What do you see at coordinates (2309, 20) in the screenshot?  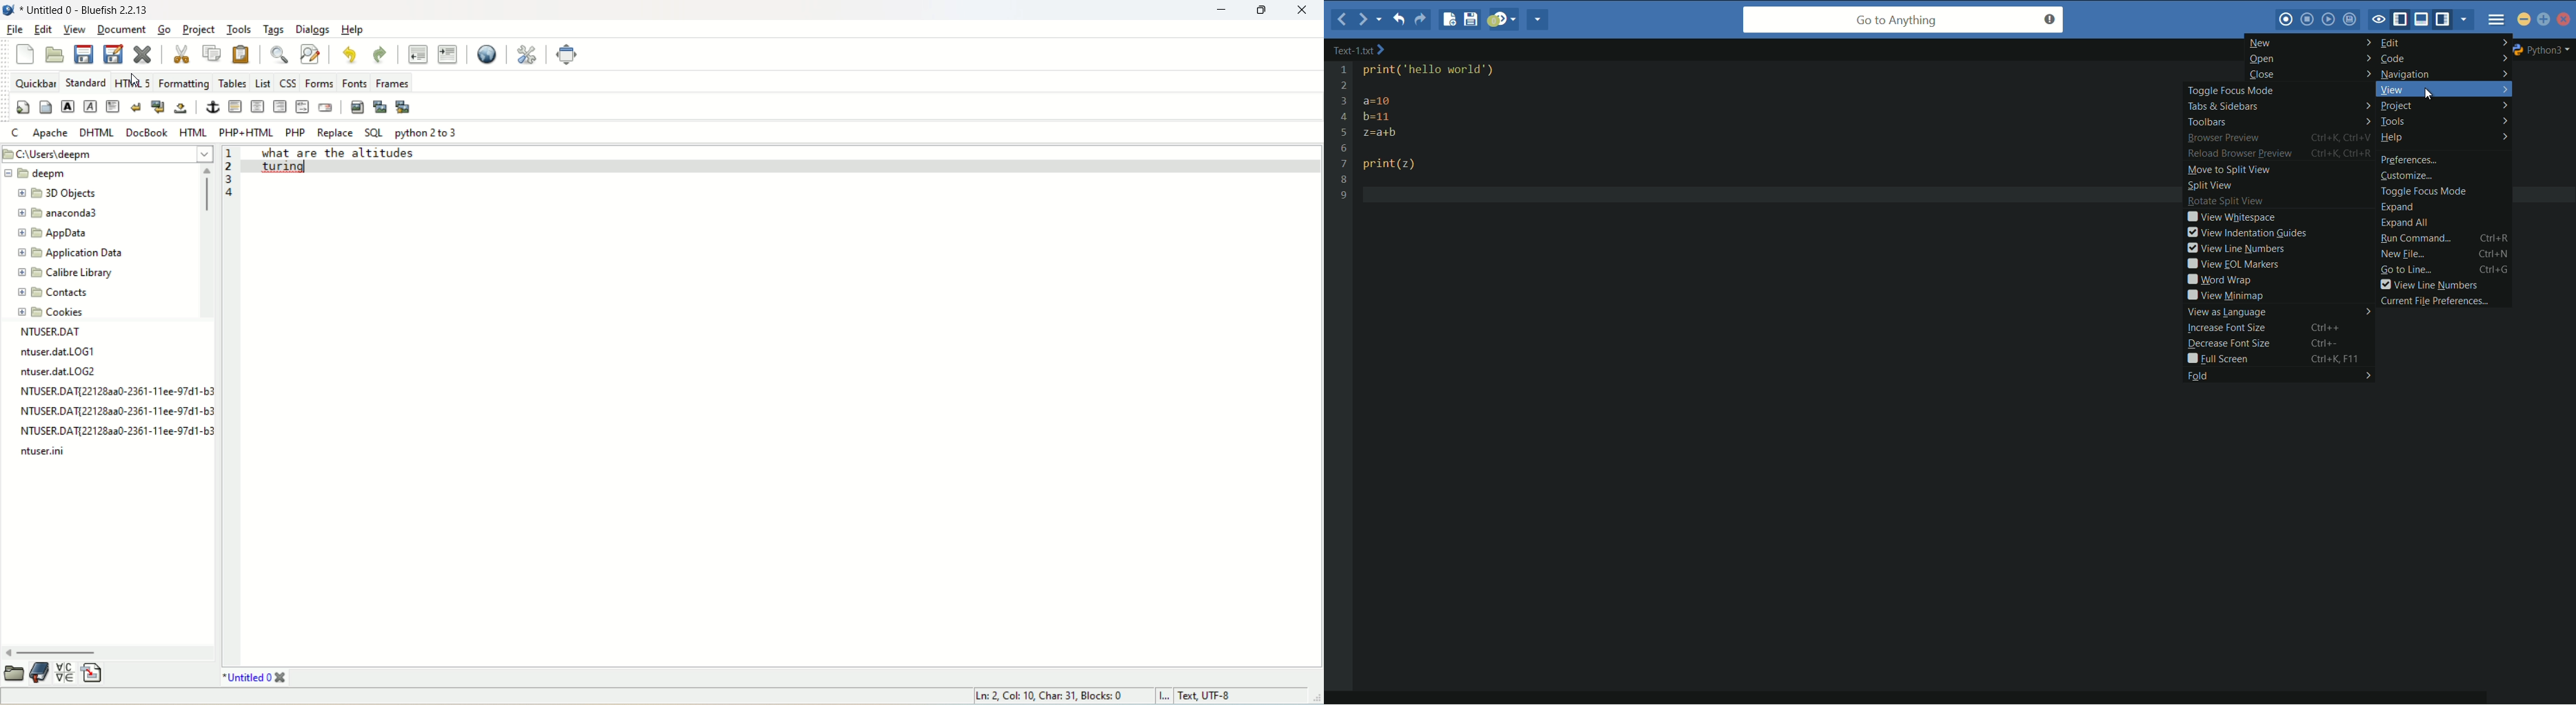 I see `stop macro` at bounding box center [2309, 20].